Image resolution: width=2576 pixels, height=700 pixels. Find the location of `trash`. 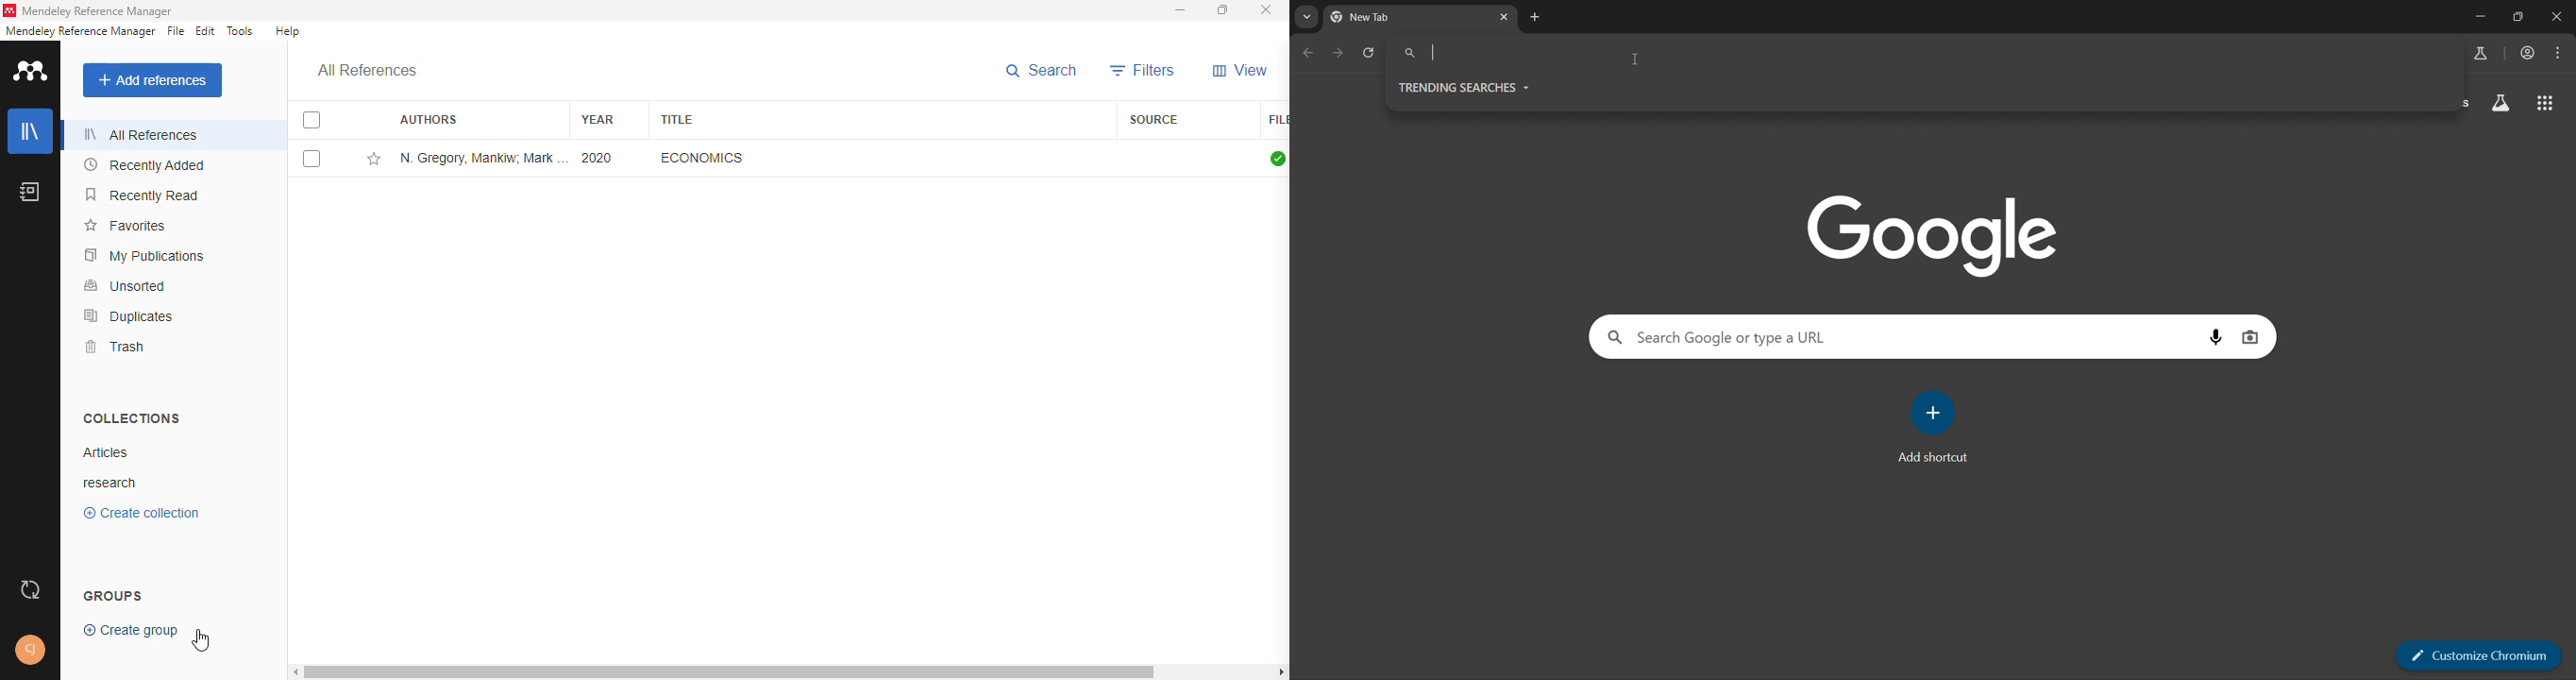

trash is located at coordinates (117, 347).